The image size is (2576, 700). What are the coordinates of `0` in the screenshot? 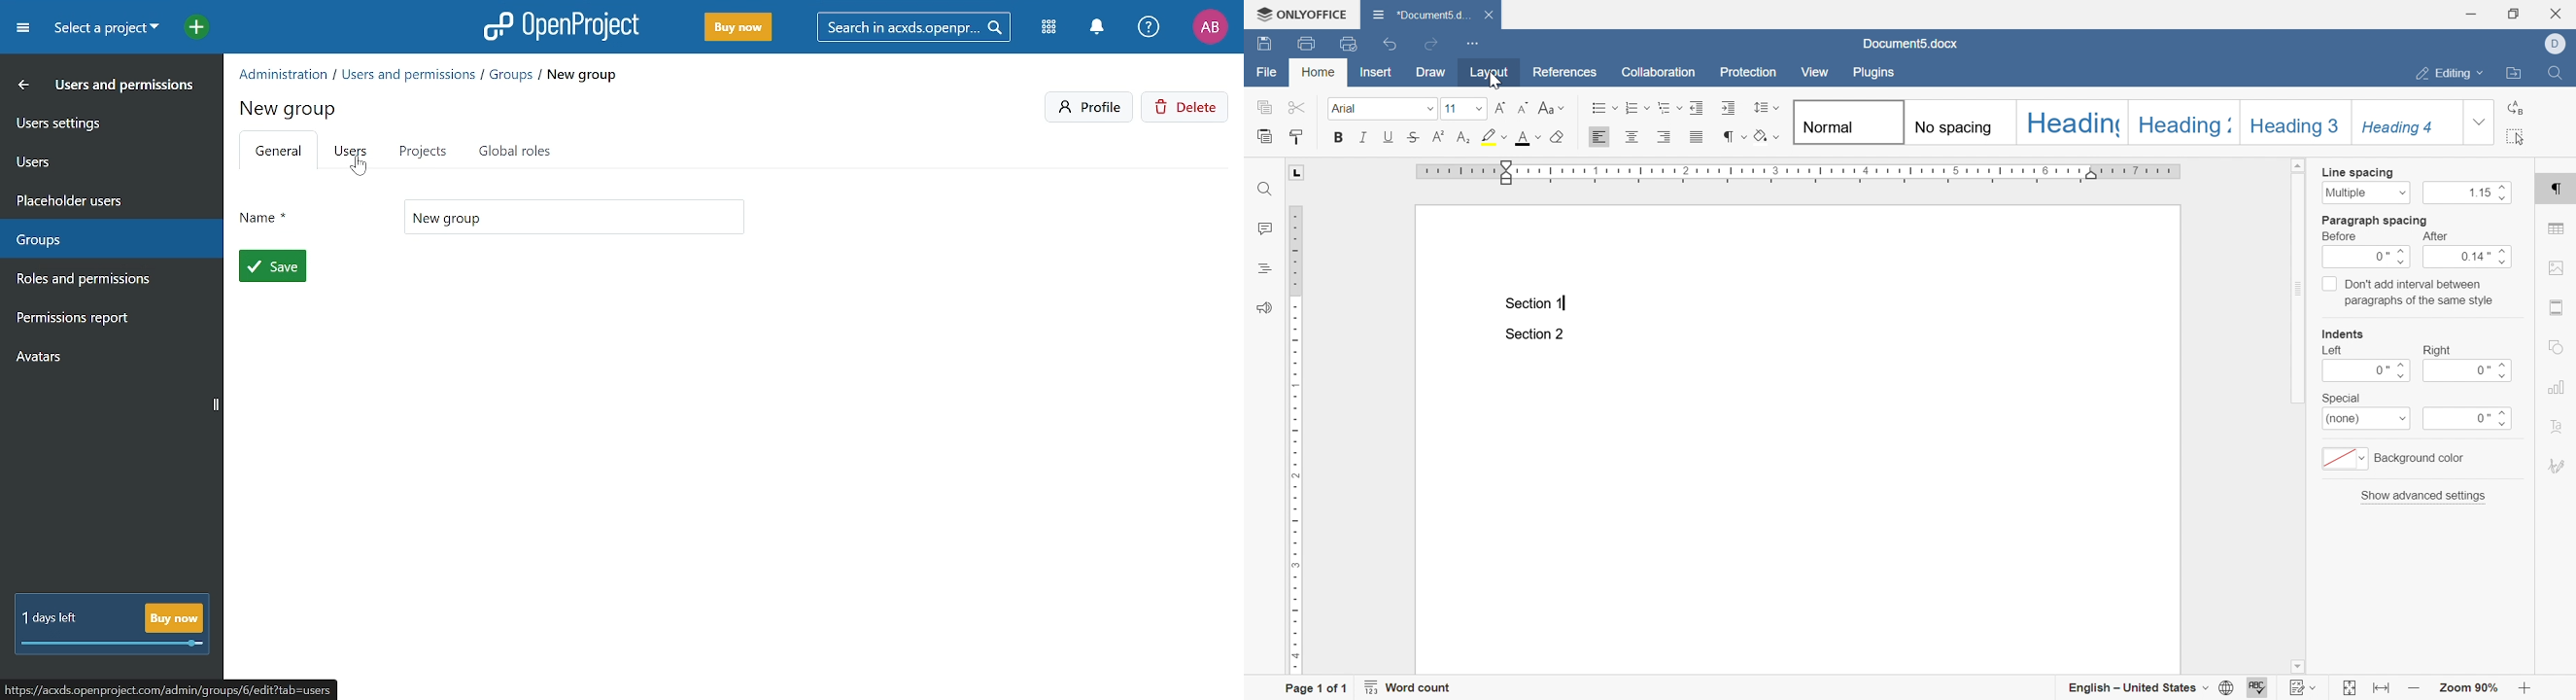 It's located at (2366, 371).